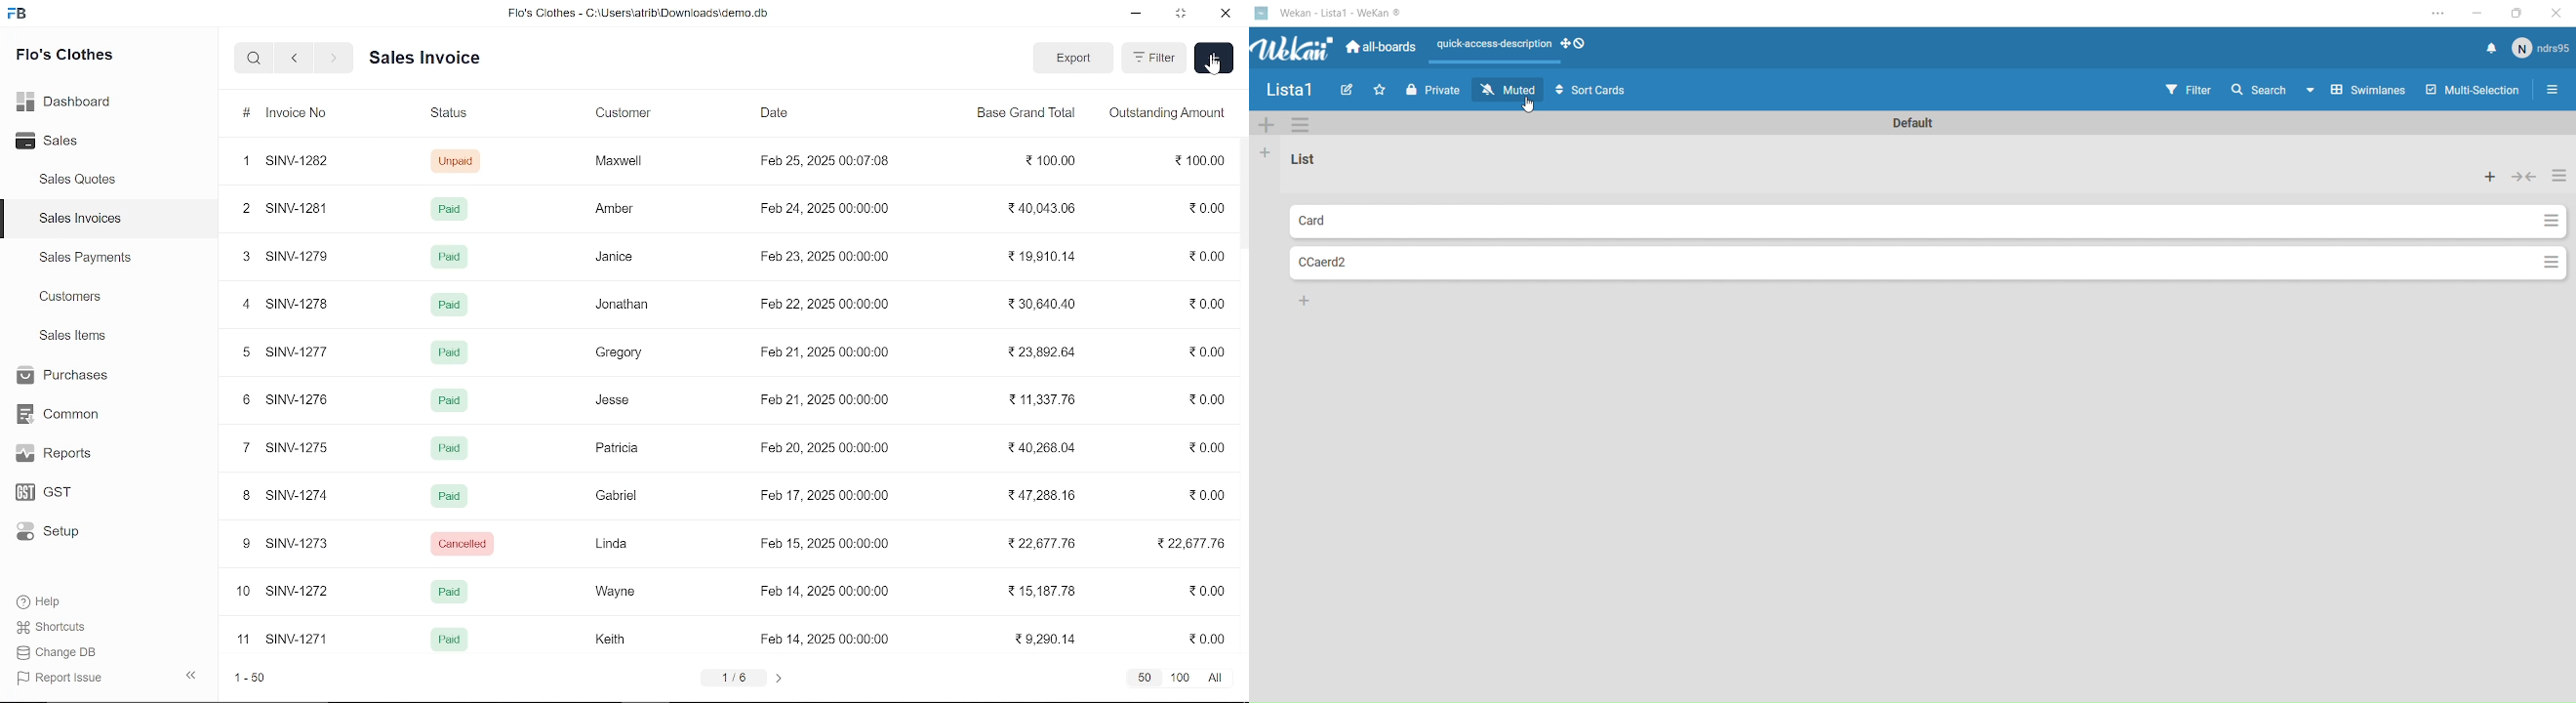 The width and height of the screenshot is (2576, 728). Describe the element at coordinates (1214, 58) in the screenshot. I see `add item` at that location.